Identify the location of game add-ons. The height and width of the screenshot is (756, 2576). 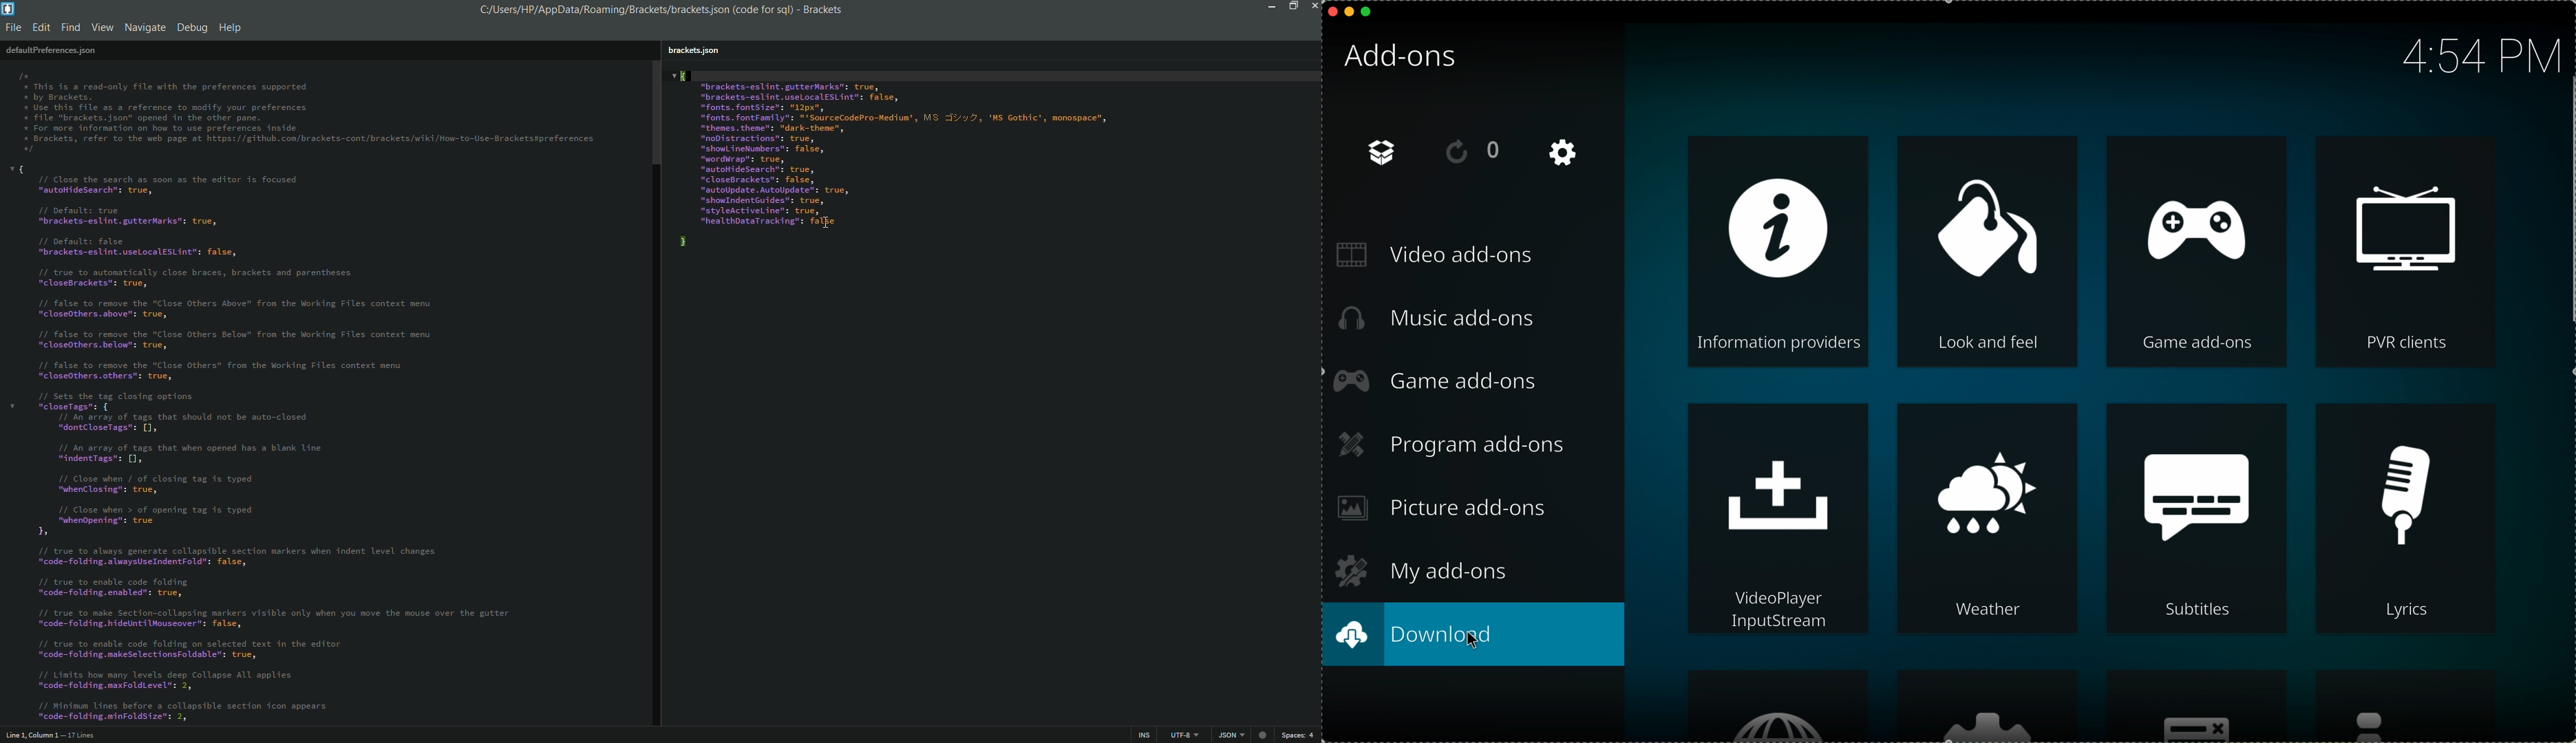
(1442, 383).